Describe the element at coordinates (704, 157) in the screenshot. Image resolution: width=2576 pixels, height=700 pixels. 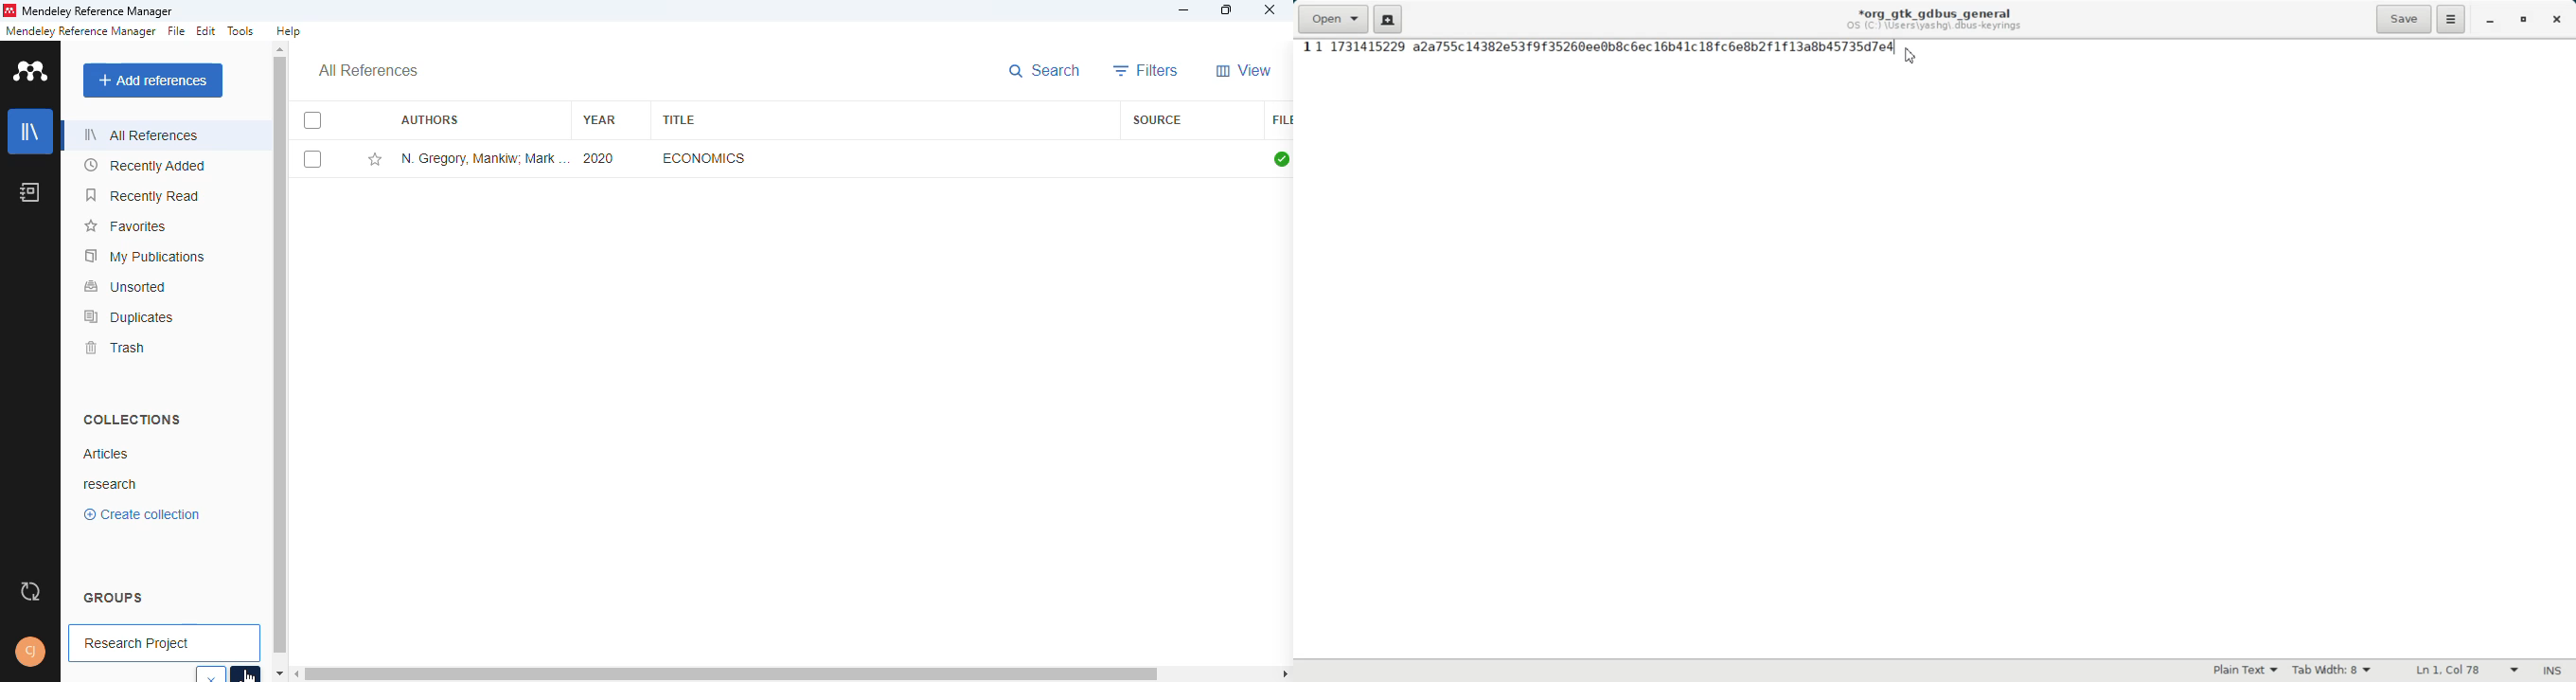
I see `economics` at that location.